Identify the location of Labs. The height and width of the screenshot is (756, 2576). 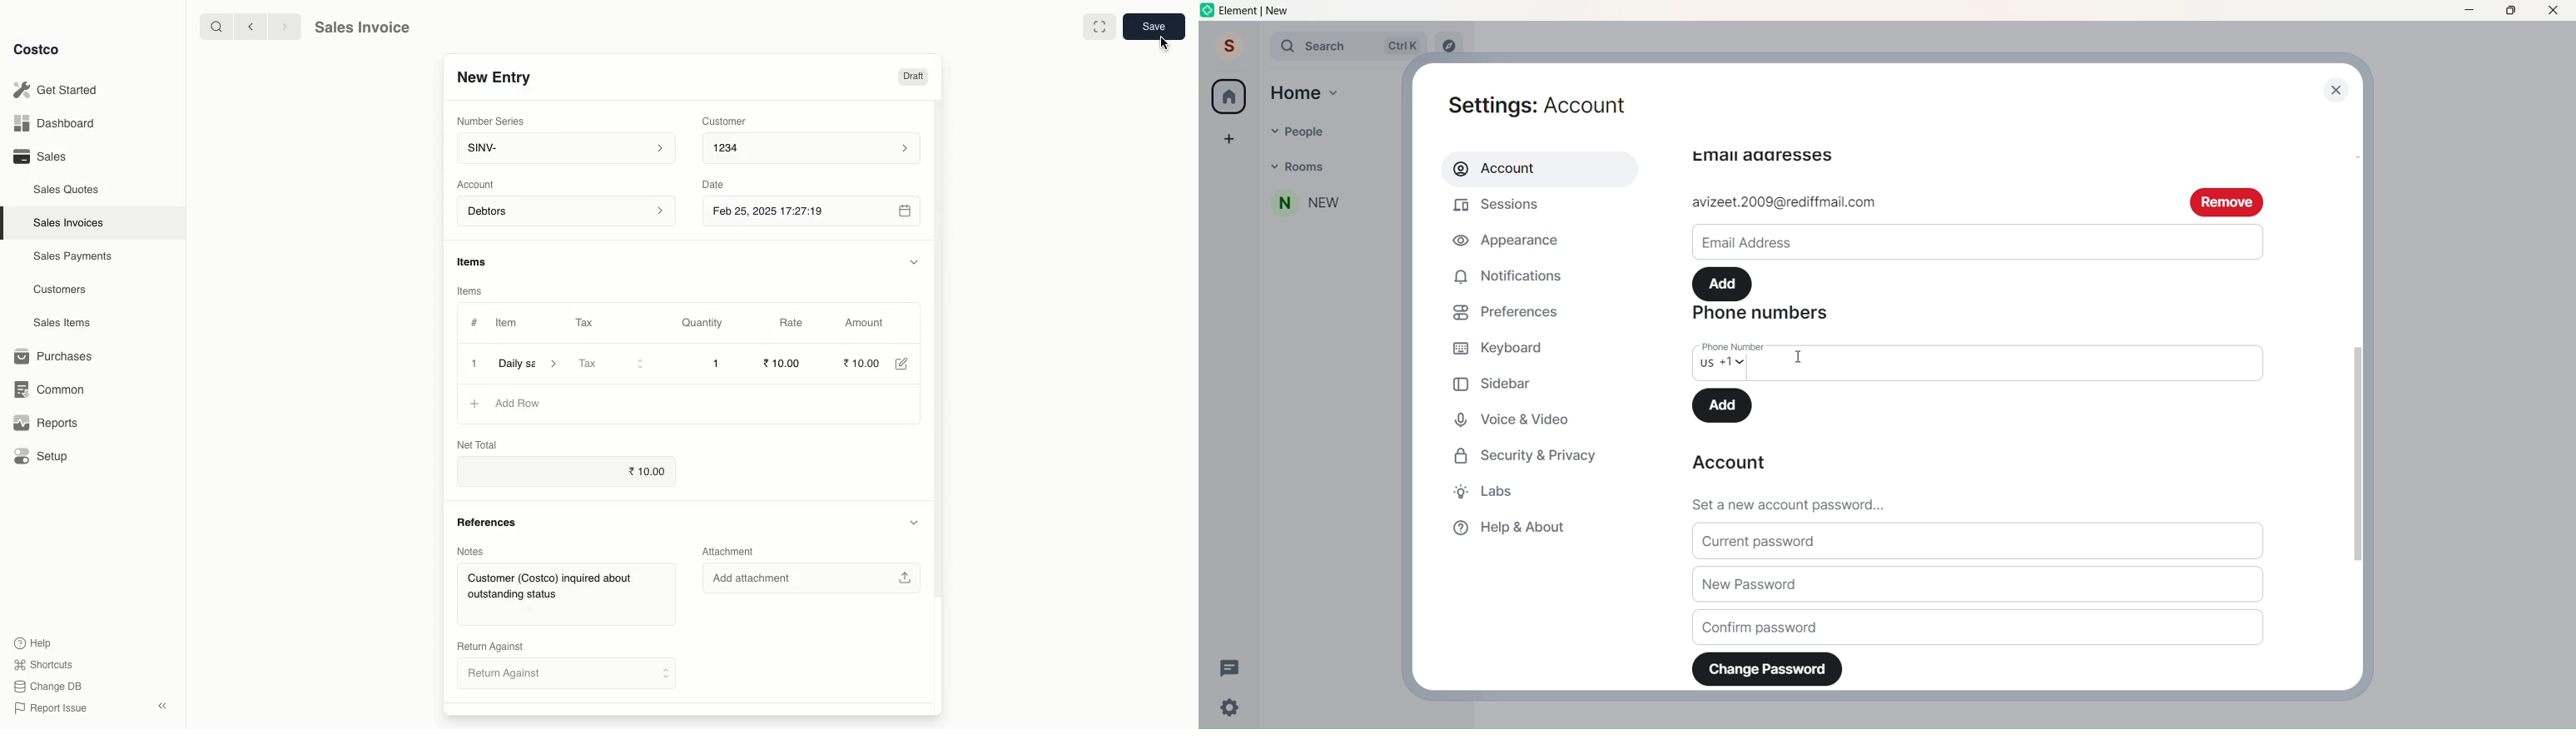
(1496, 492).